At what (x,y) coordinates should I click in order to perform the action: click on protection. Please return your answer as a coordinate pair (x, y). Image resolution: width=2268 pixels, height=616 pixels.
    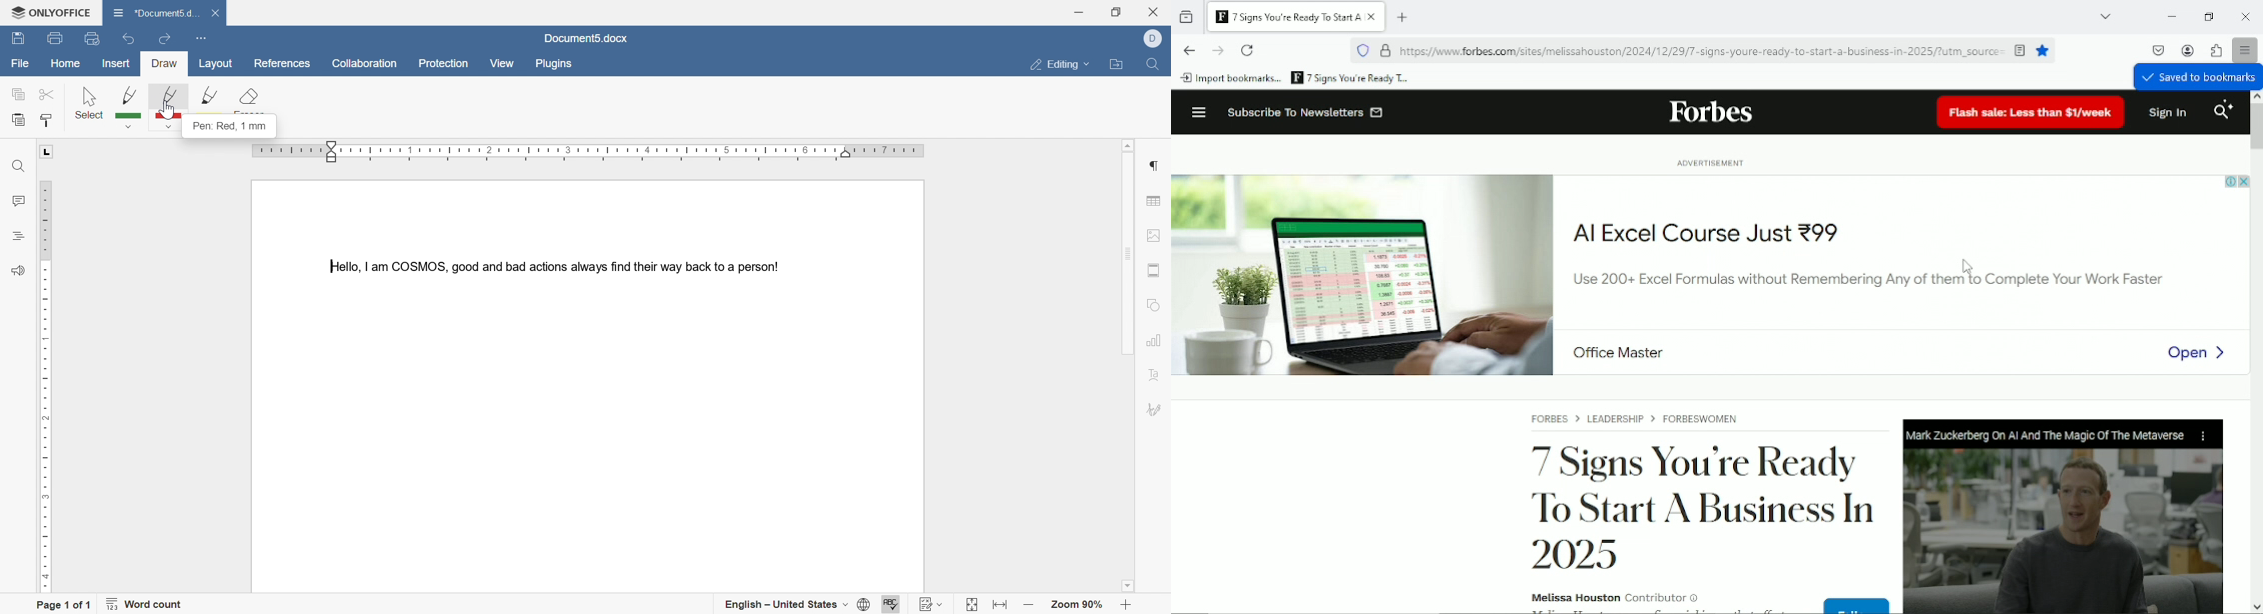
    Looking at the image, I should click on (447, 64).